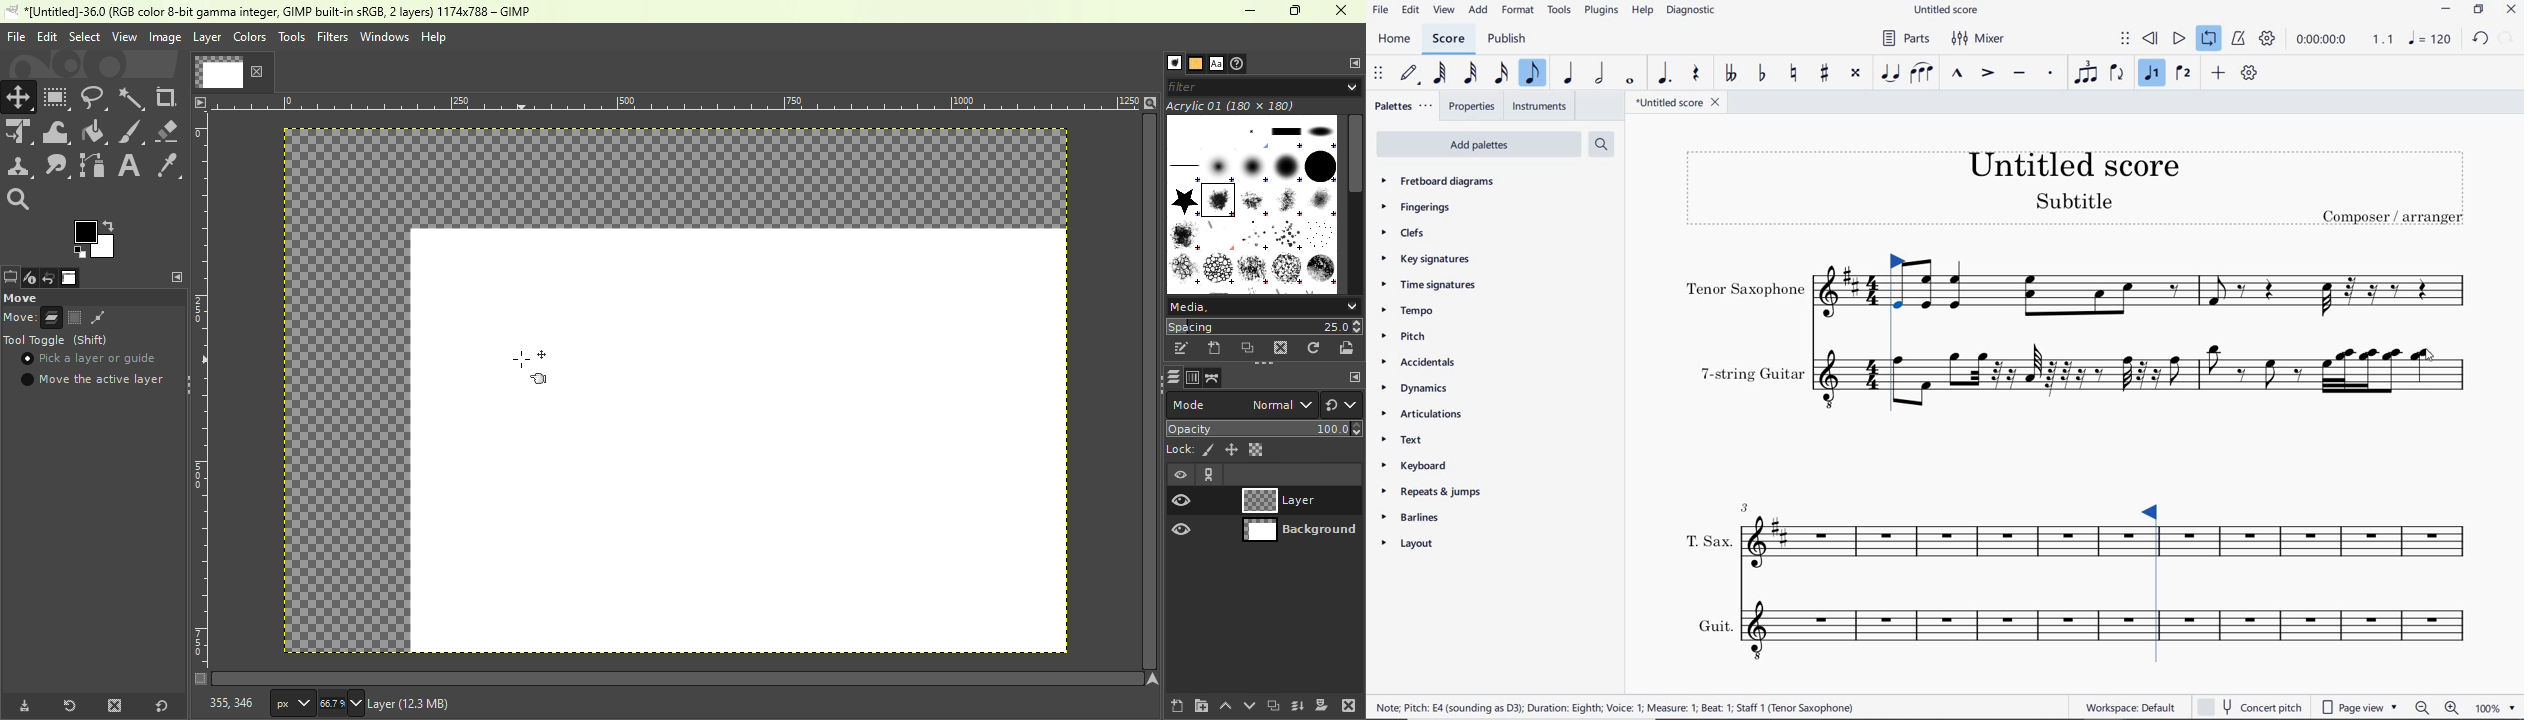 Image resolution: width=2548 pixels, height=728 pixels. Describe the element at coordinates (1240, 405) in the screenshot. I see `Mode` at that location.